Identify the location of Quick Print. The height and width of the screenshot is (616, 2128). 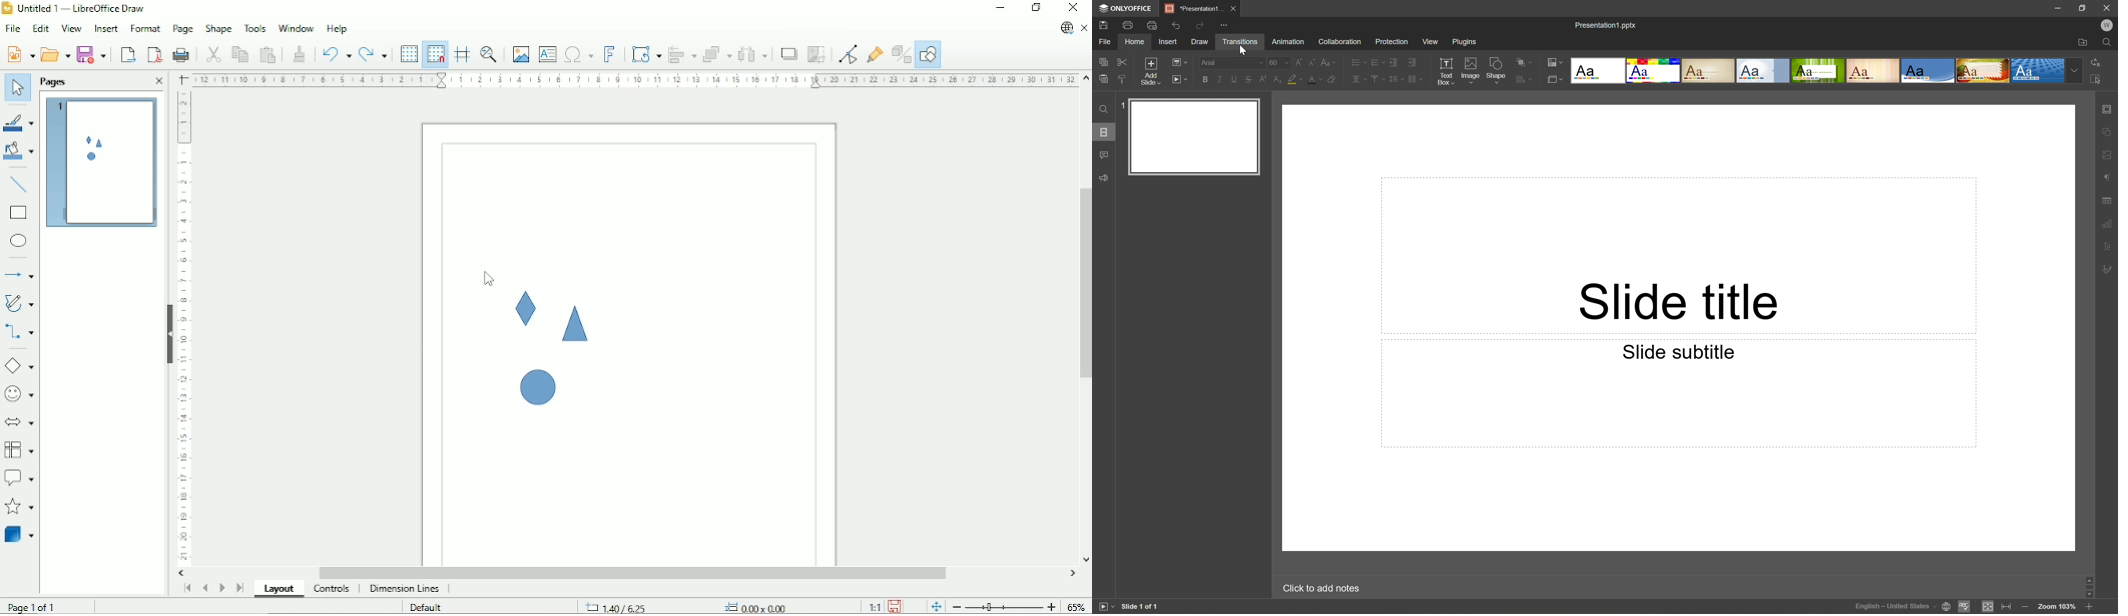
(1154, 24).